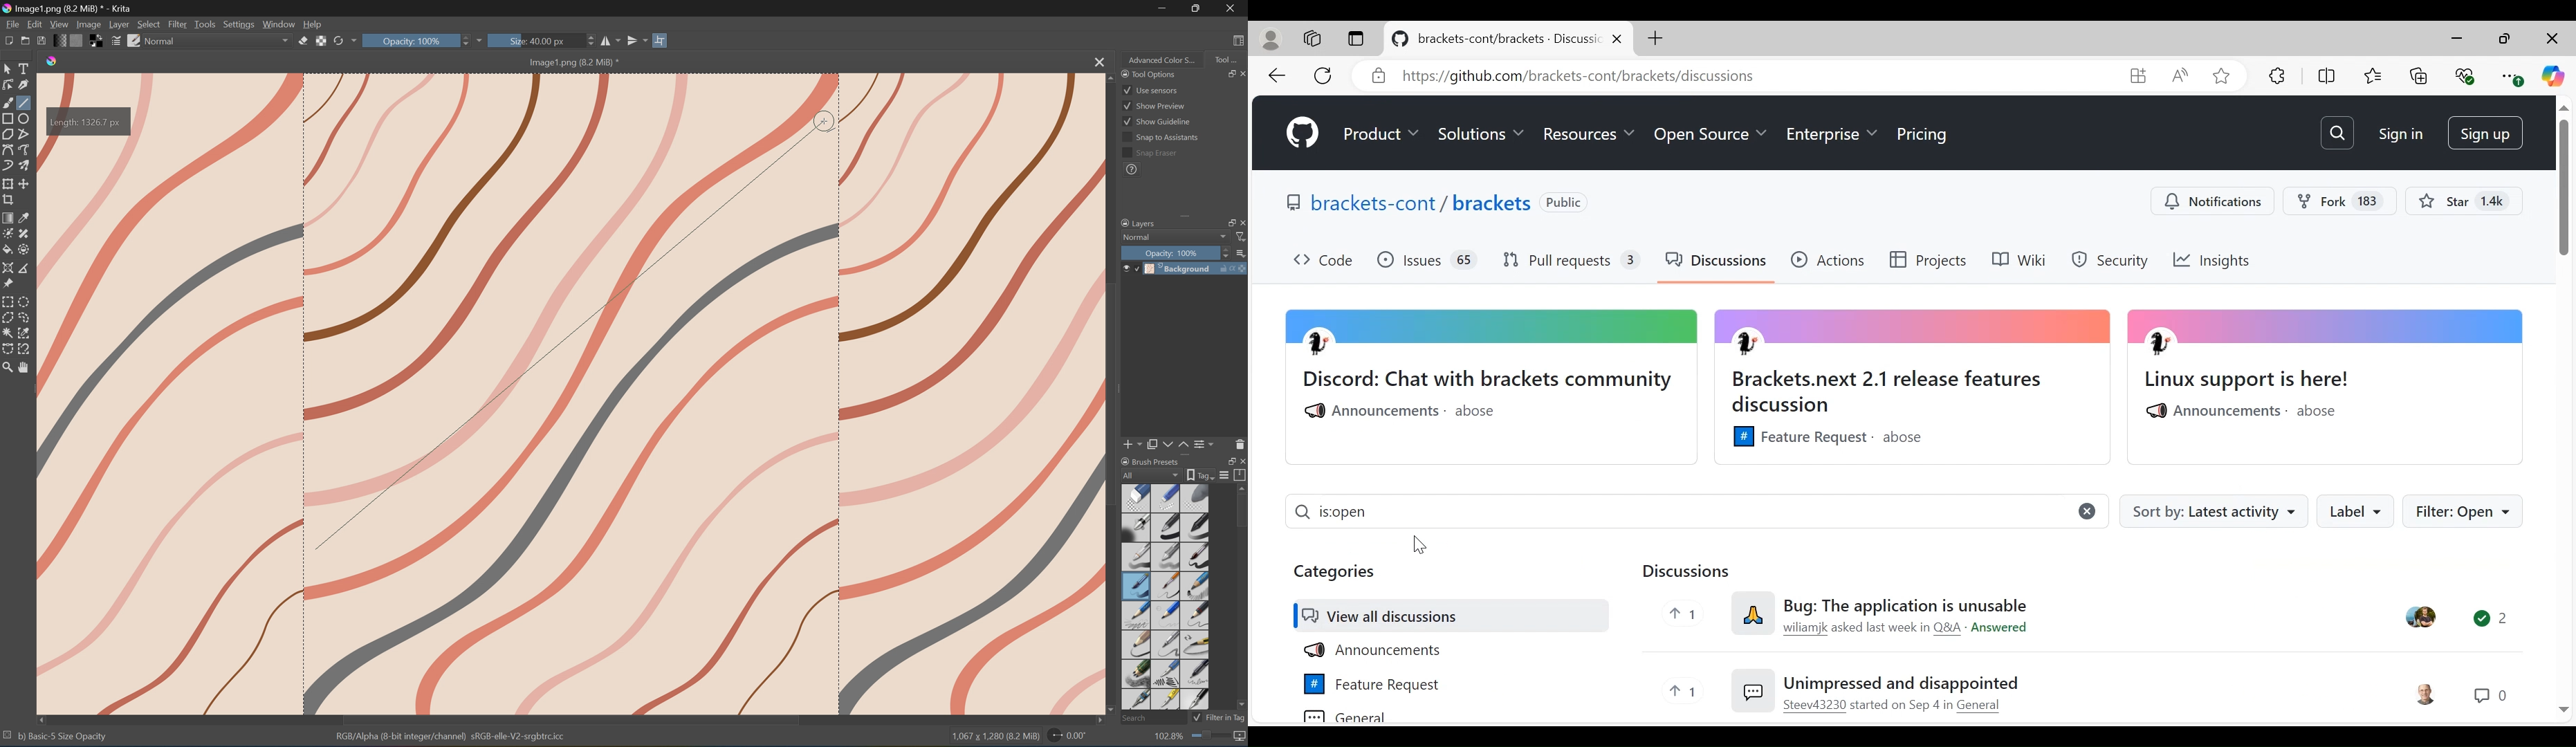 The height and width of the screenshot is (756, 2576). What do you see at coordinates (1223, 253) in the screenshot?
I see `Slider` at bounding box center [1223, 253].